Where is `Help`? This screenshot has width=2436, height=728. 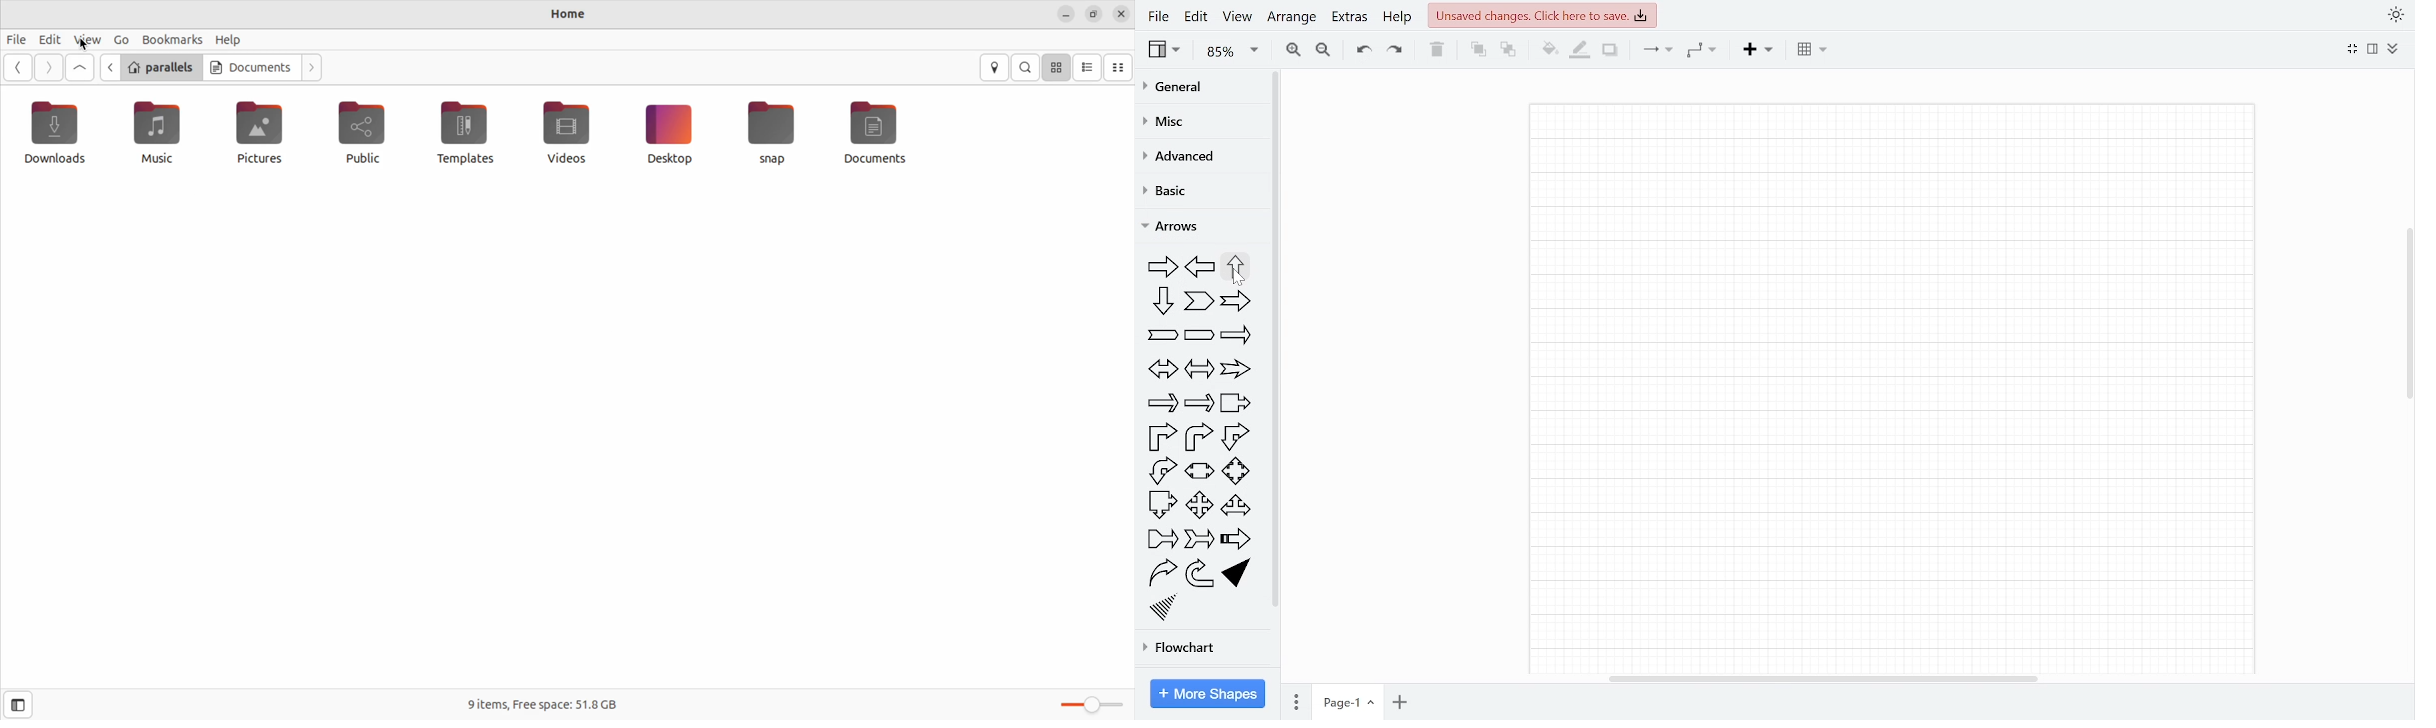
Help is located at coordinates (229, 39).